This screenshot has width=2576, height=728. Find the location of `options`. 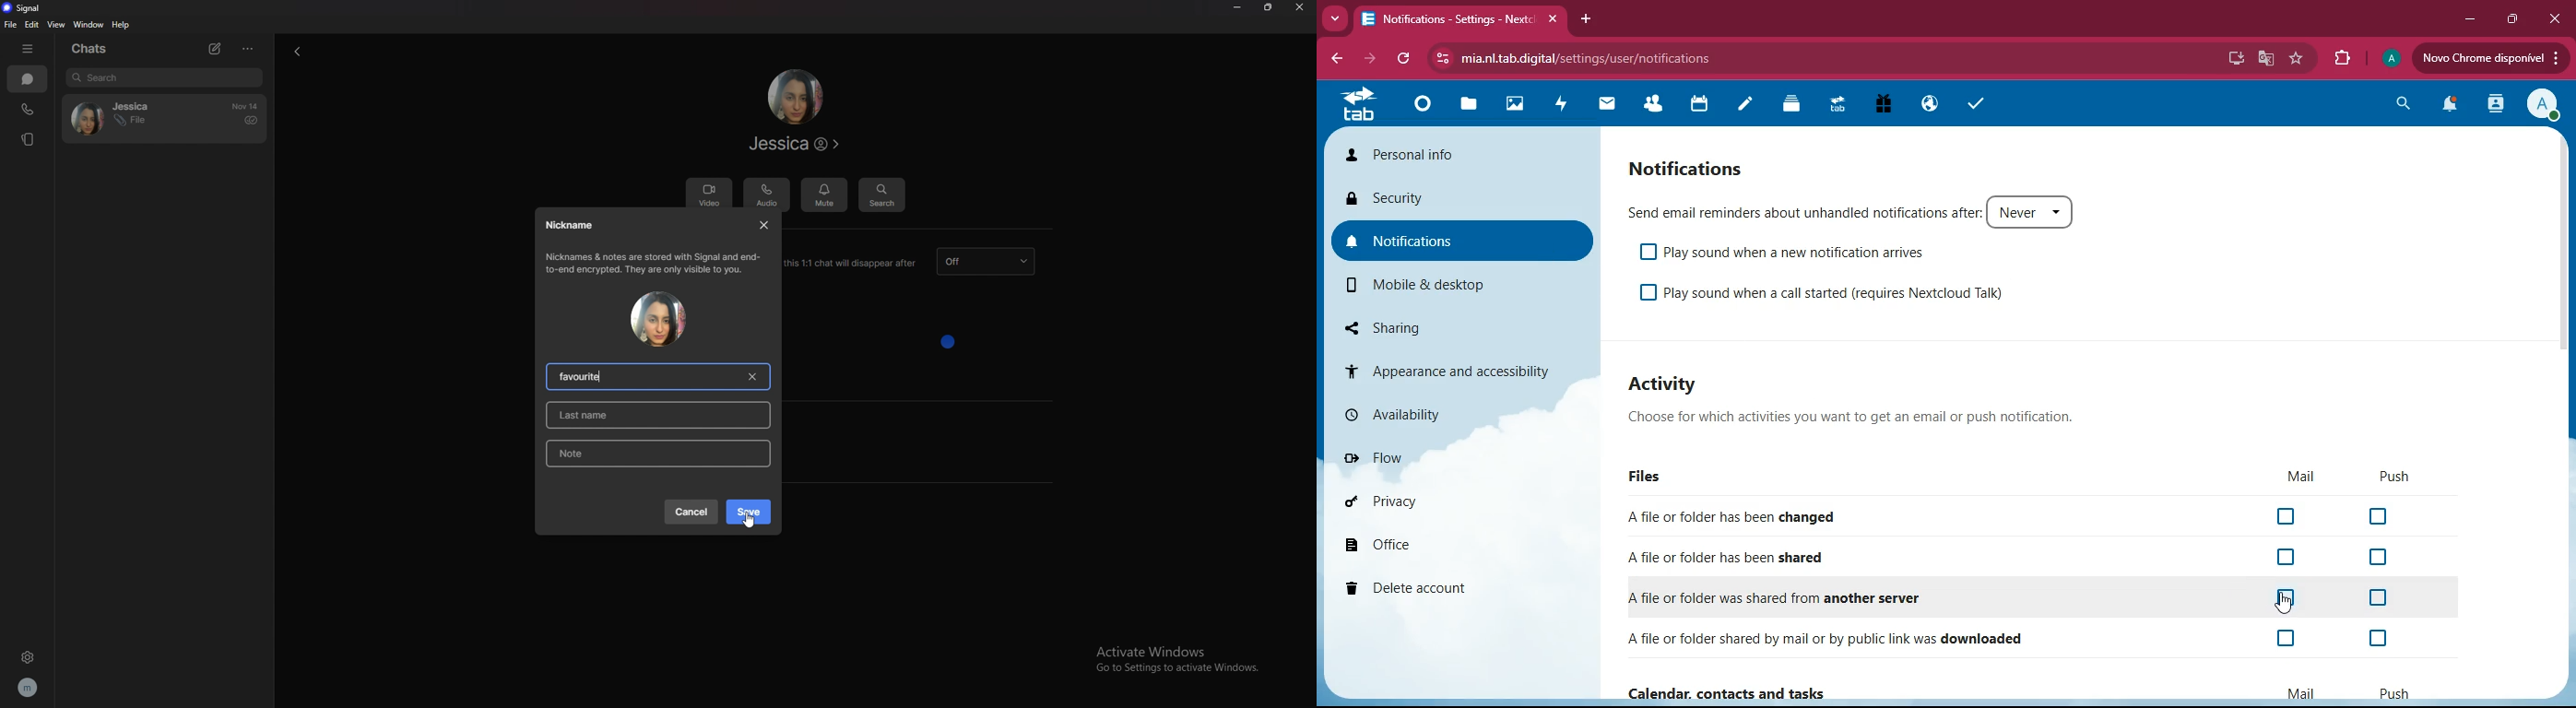

options is located at coordinates (250, 48).